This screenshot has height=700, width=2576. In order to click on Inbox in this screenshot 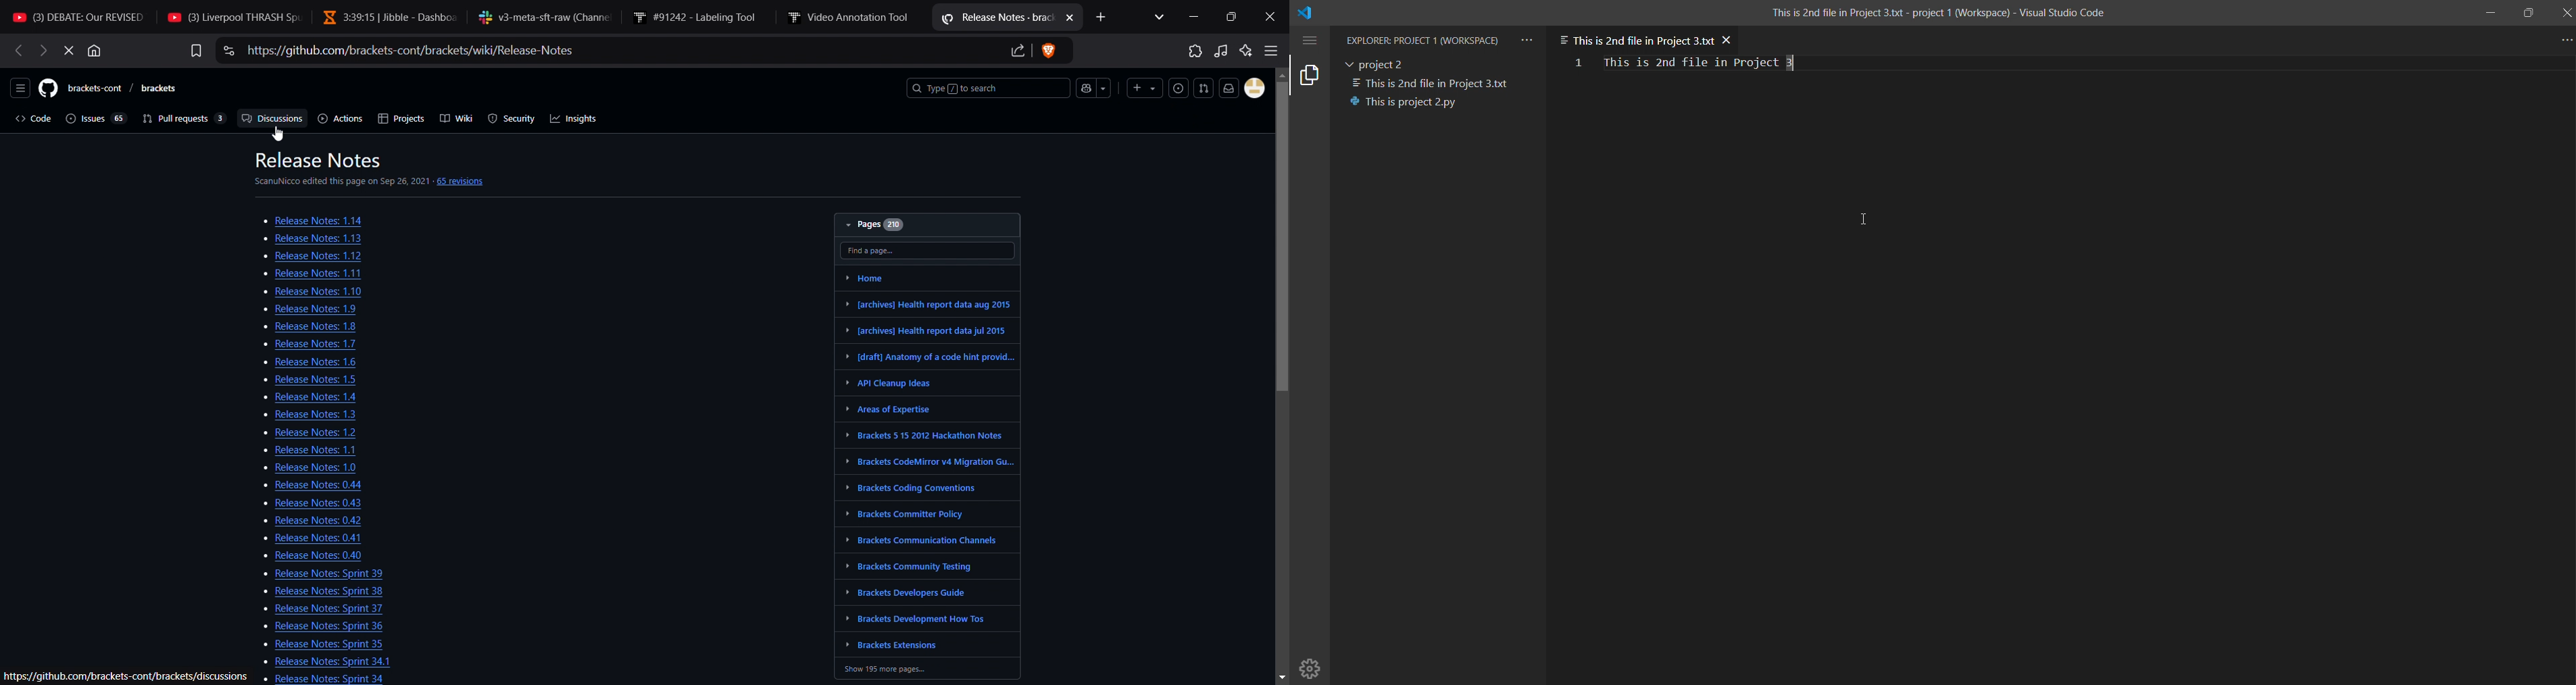, I will do `click(1229, 87)`.